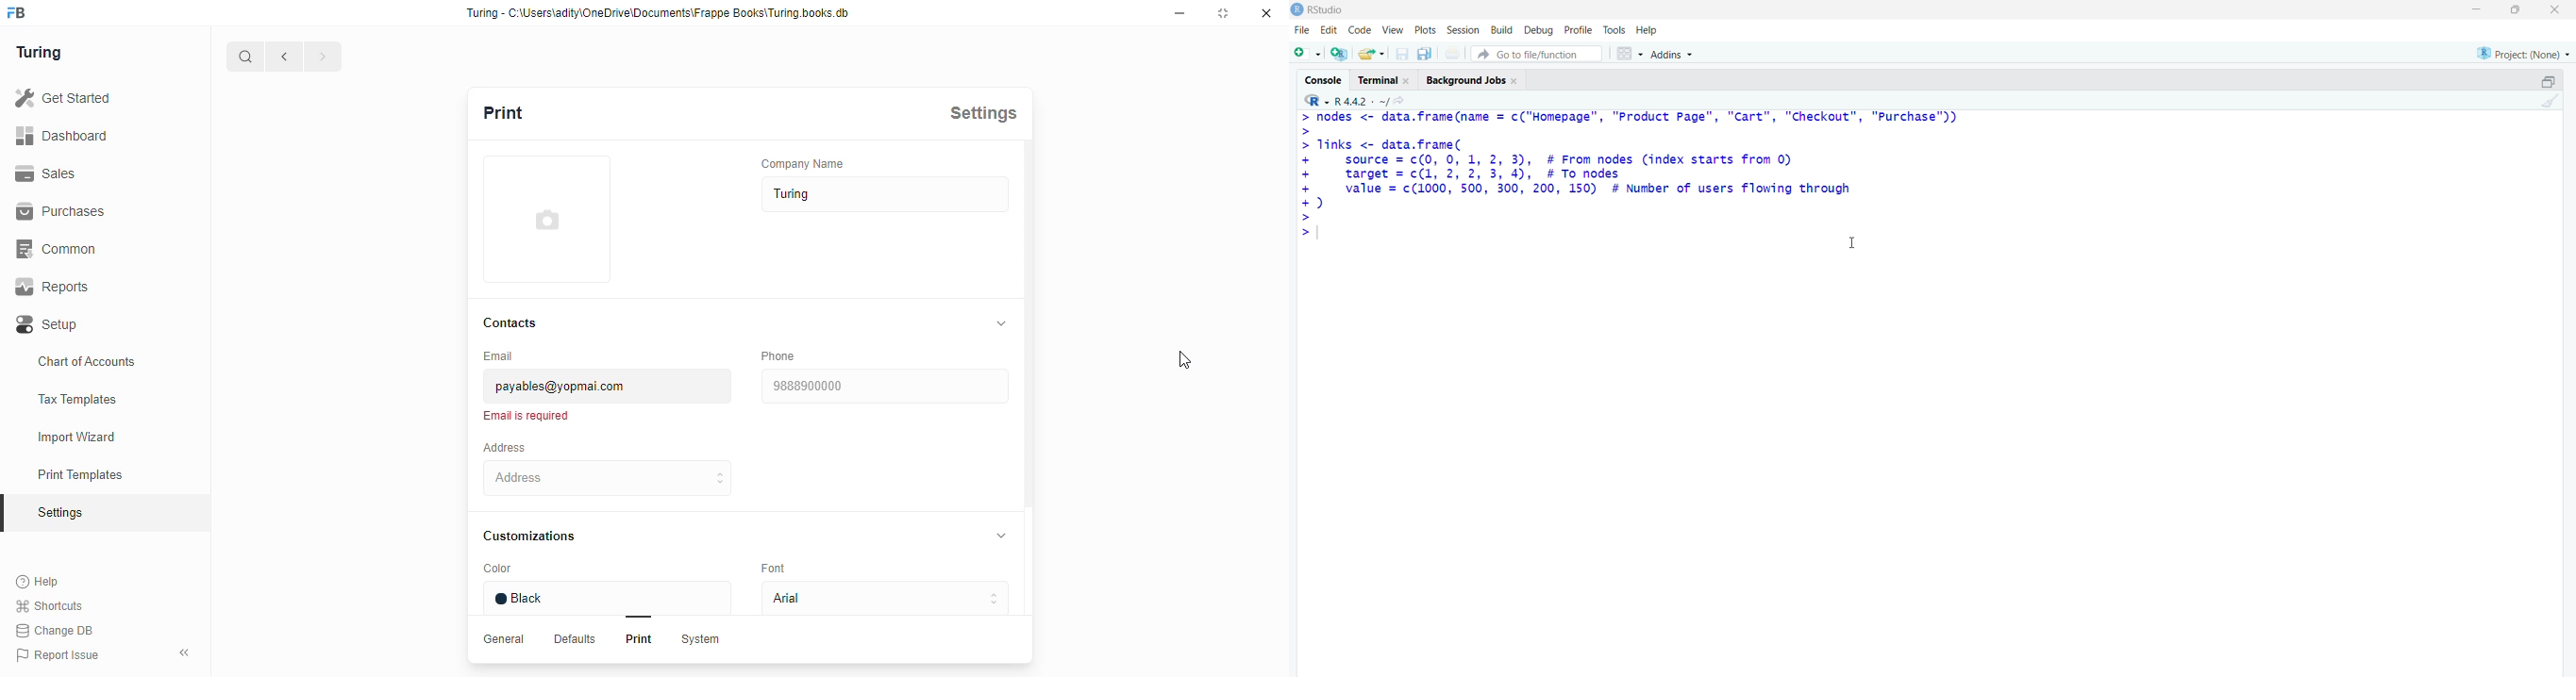 This screenshot has width=2576, height=700. Describe the element at coordinates (527, 111) in the screenshot. I see `Print` at that location.